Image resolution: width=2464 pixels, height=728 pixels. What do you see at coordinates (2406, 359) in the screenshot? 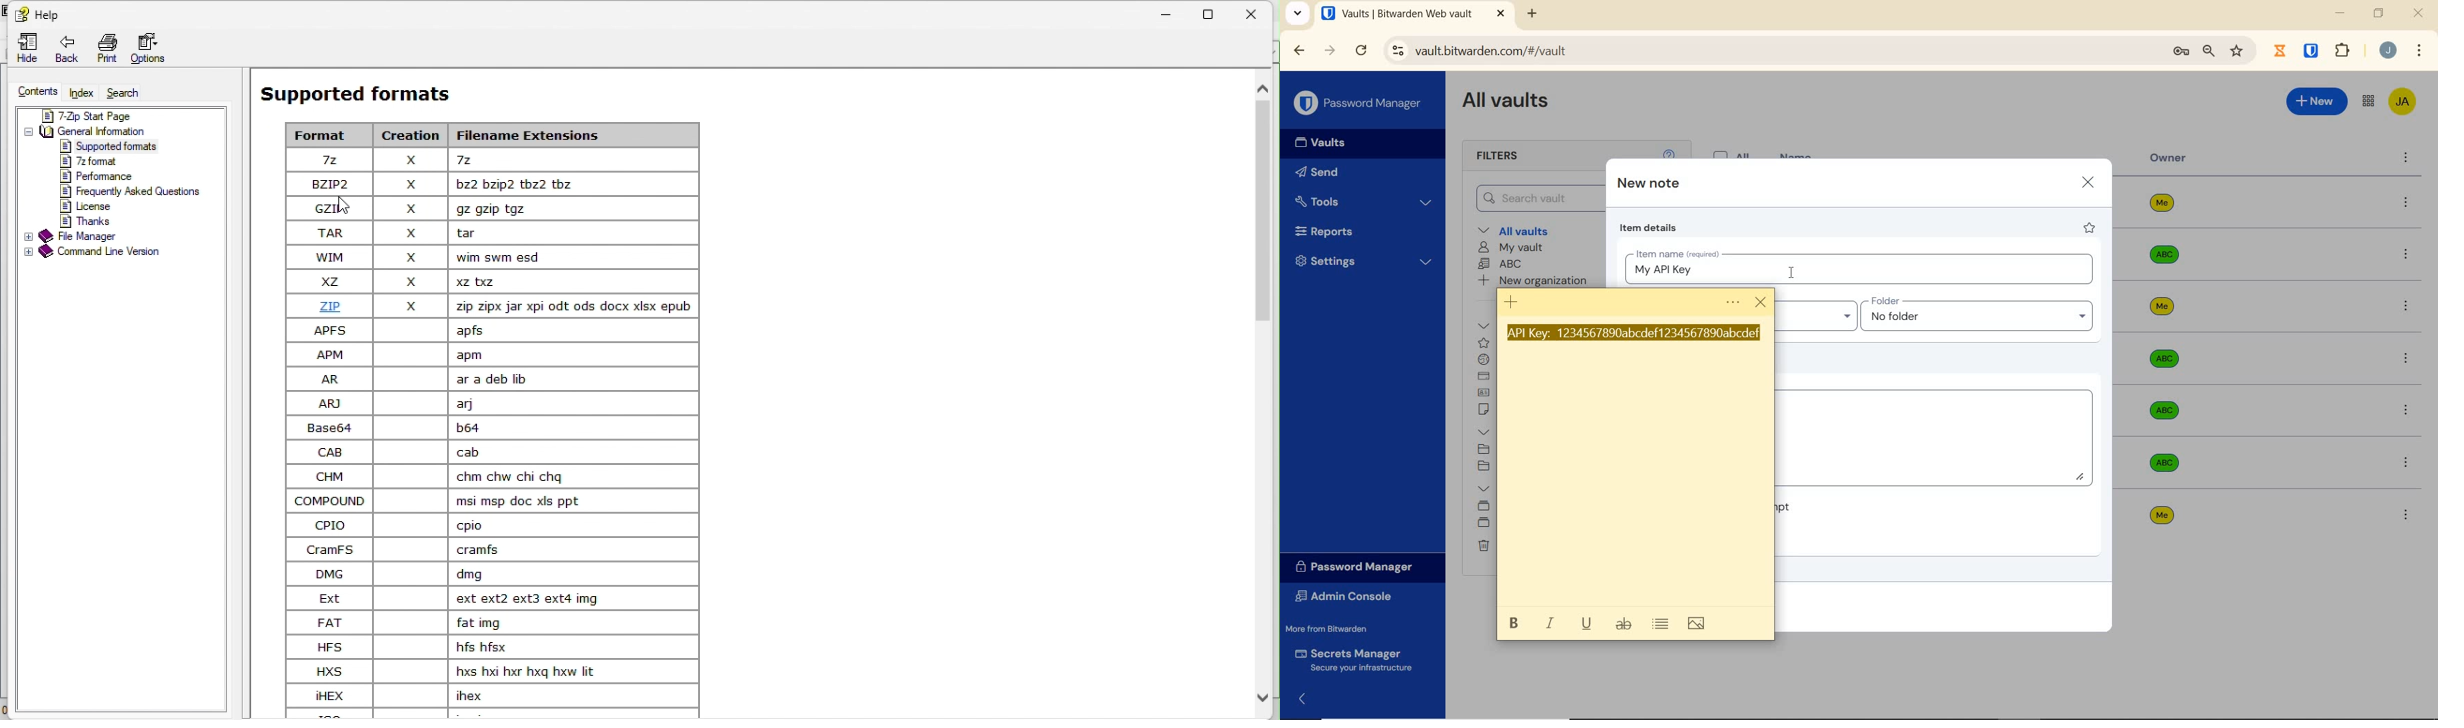
I see `more options` at bounding box center [2406, 359].